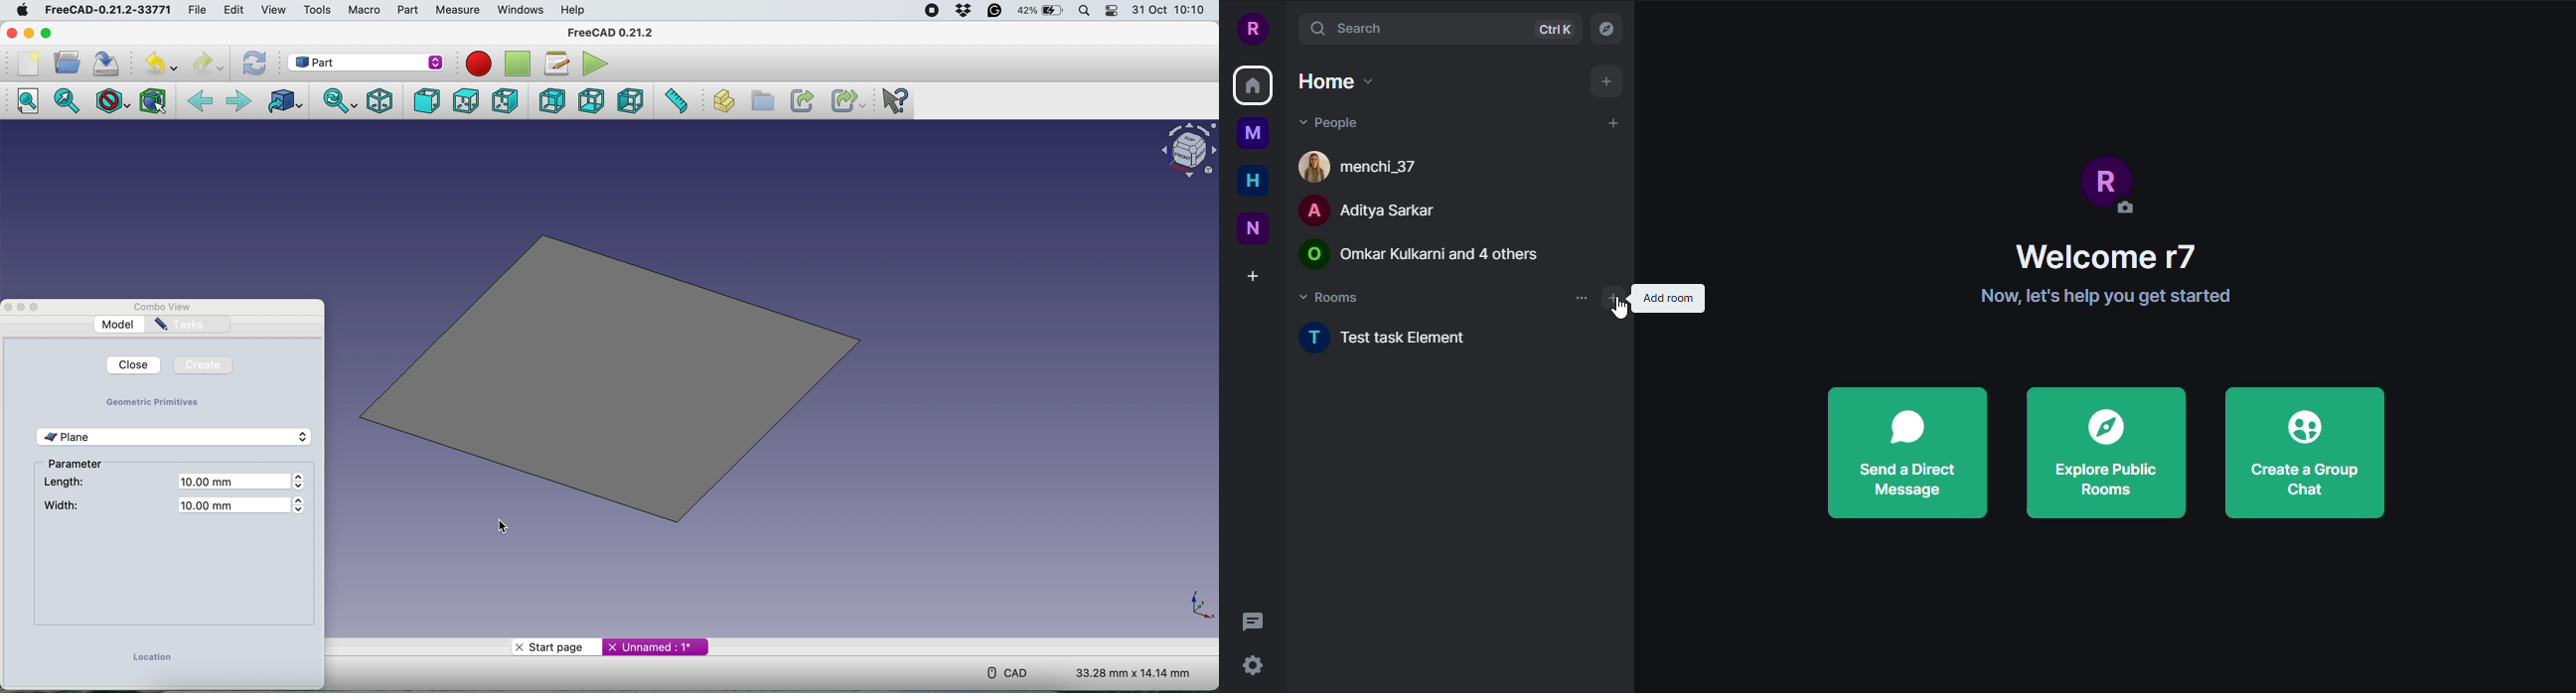  Describe the element at coordinates (934, 10) in the screenshot. I see `Screen recorder` at that location.